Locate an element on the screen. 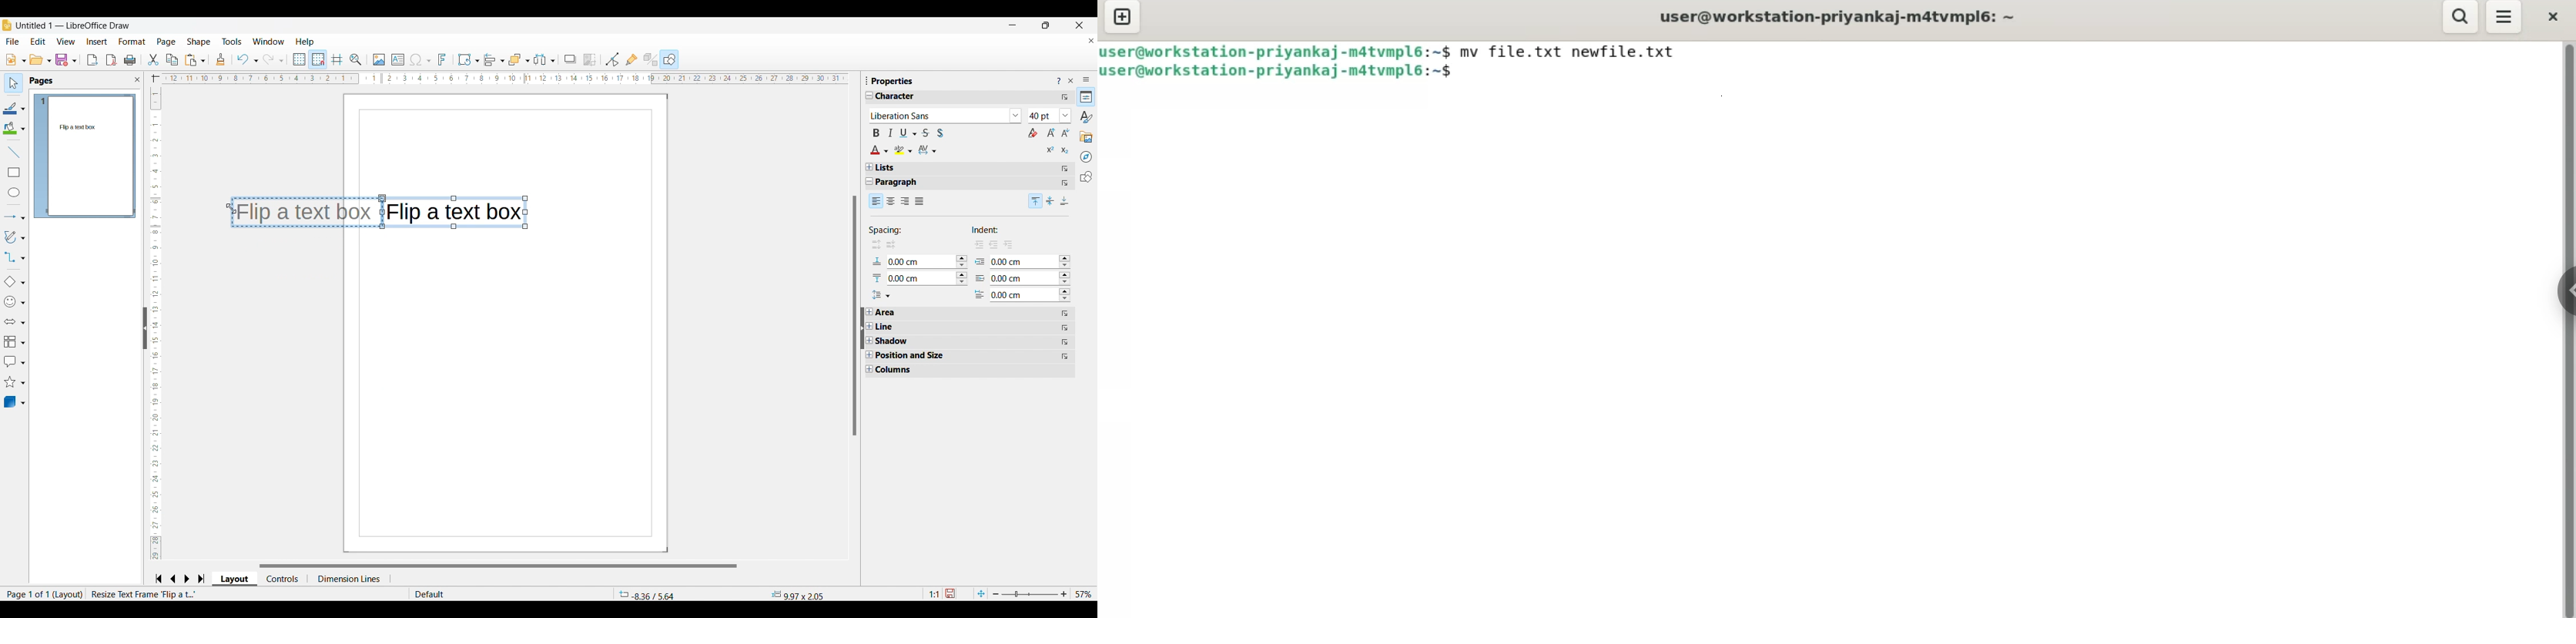 Image resolution: width=2576 pixels, height=644 pixels. More options is located at coordinates (1065, 97).